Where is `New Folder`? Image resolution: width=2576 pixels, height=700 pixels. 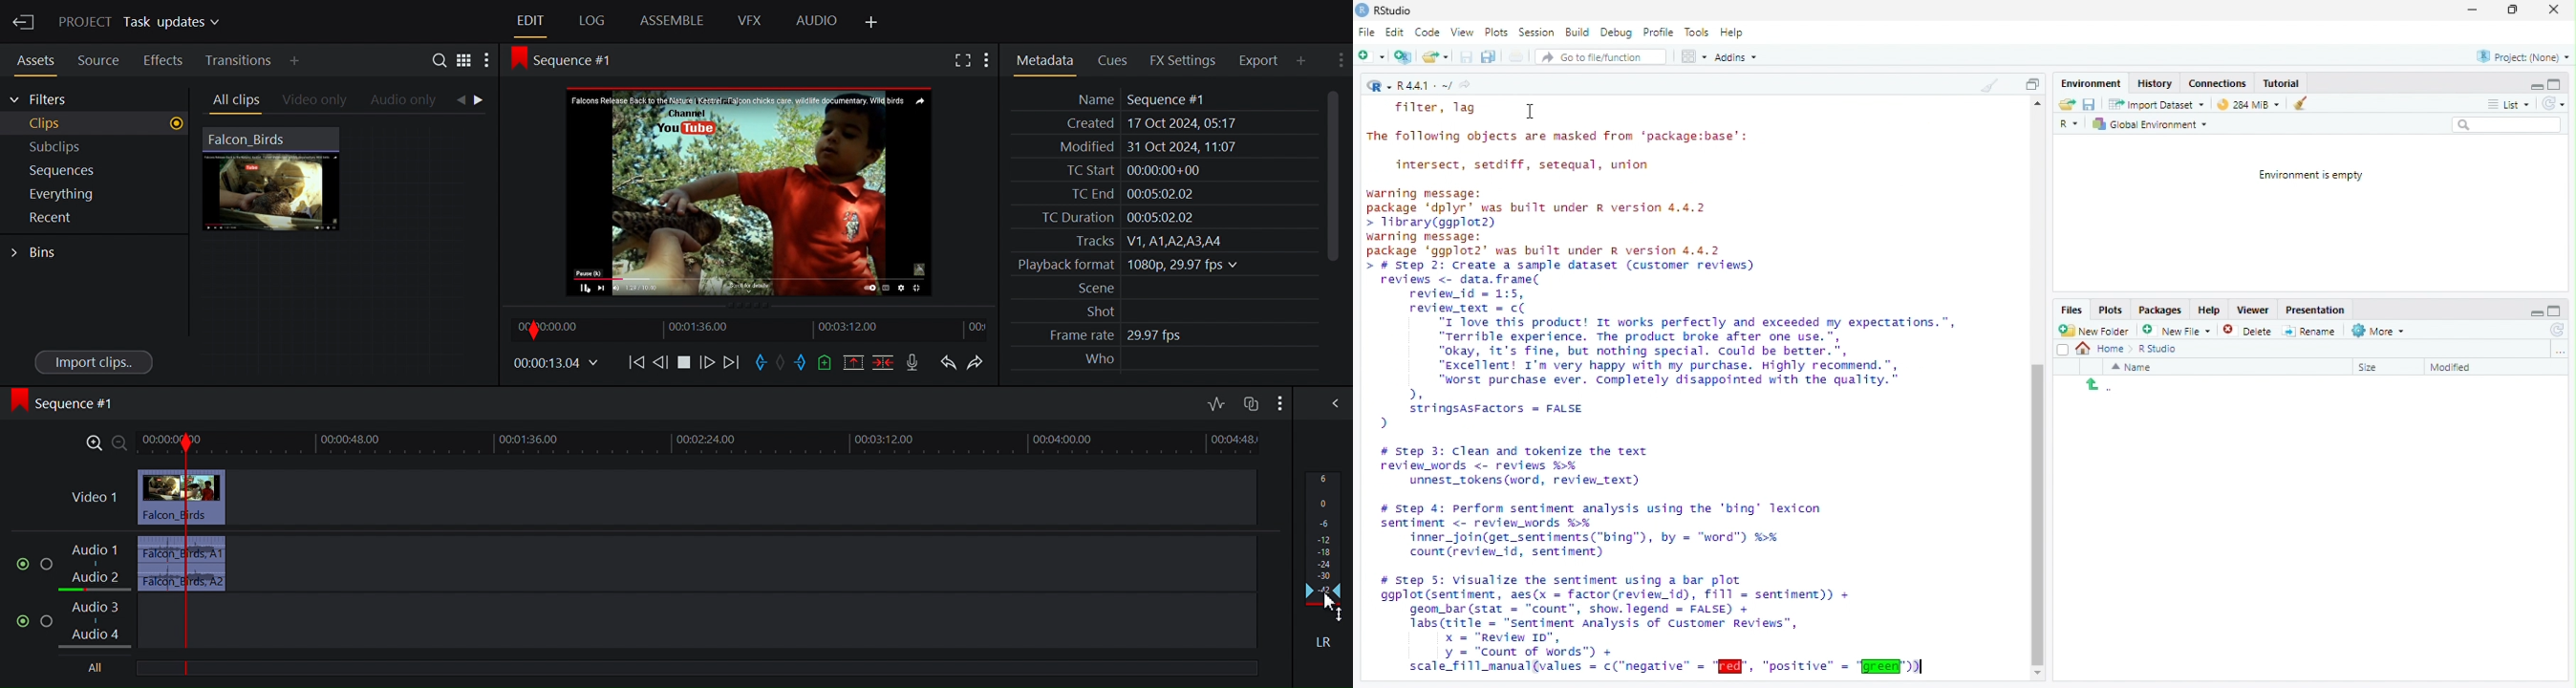 New Folder is located at coordinates (2093, 331).